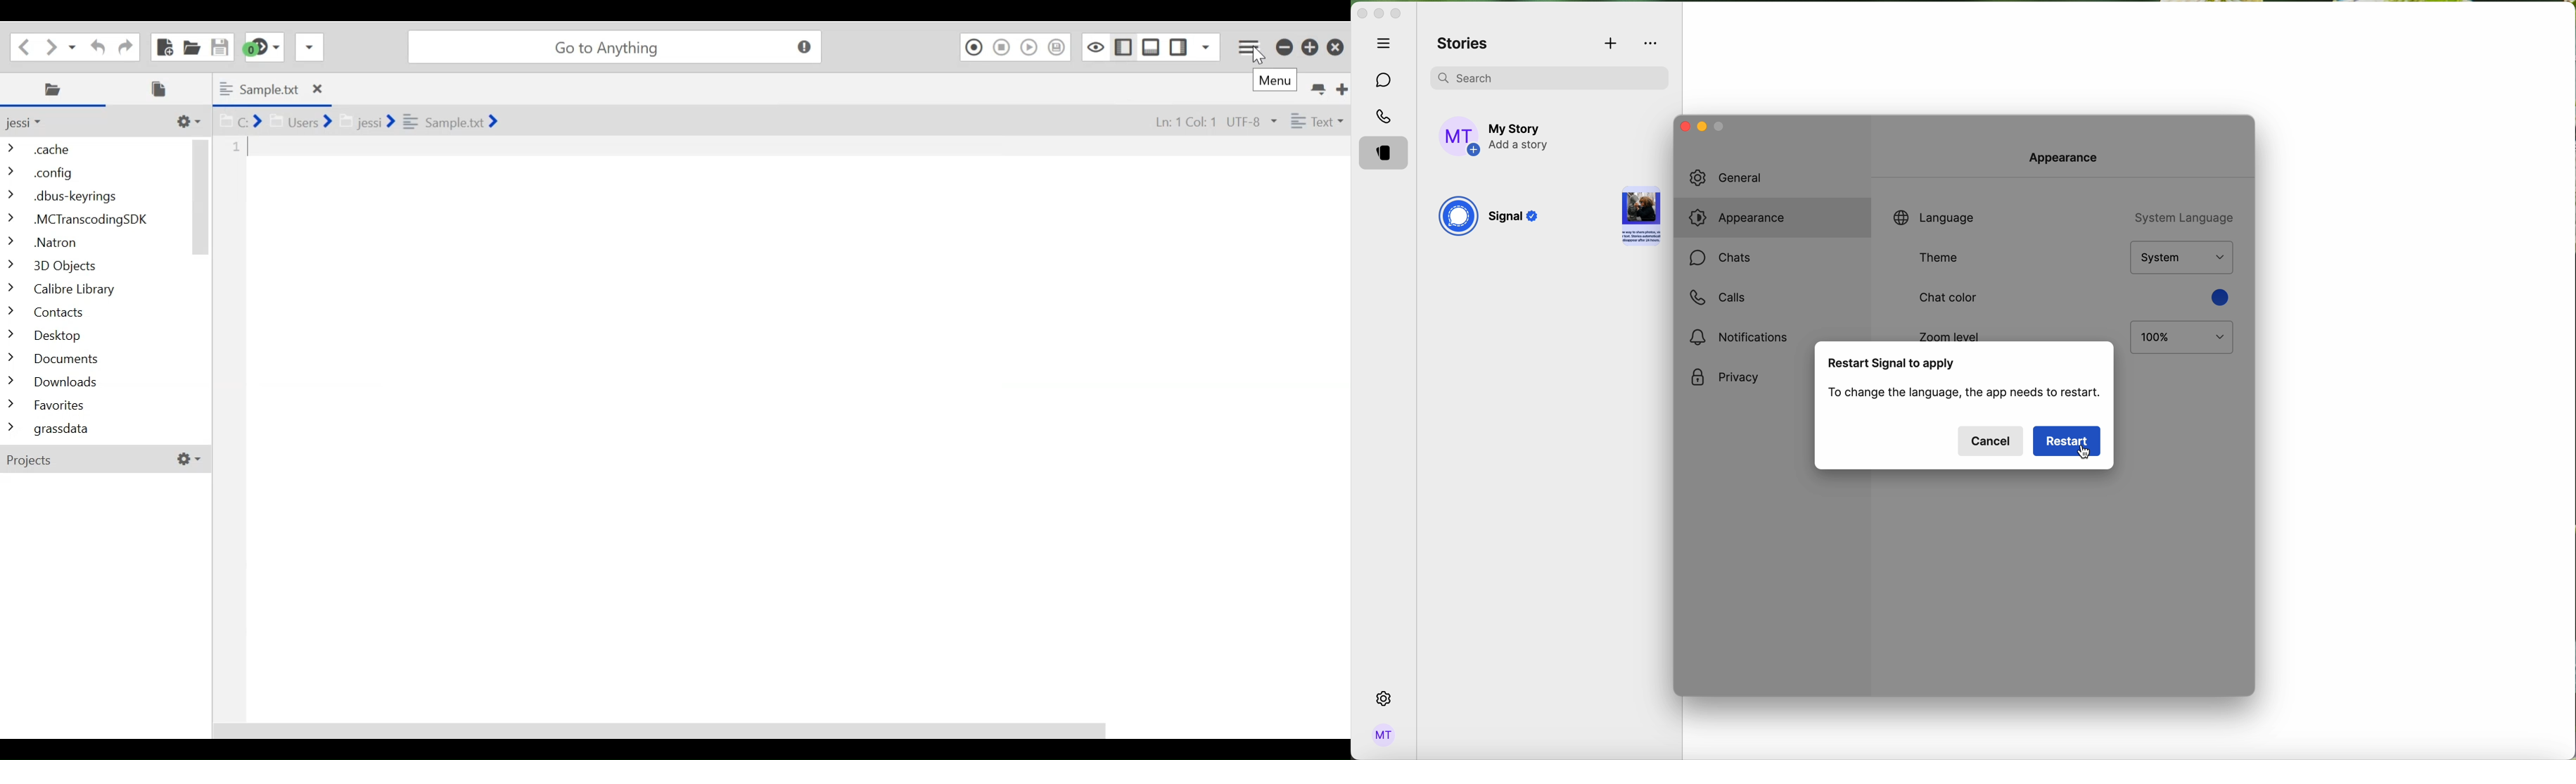 The width and height of the screenshot is (2576, 784). I want to click on minimise, so click(1721, 129).